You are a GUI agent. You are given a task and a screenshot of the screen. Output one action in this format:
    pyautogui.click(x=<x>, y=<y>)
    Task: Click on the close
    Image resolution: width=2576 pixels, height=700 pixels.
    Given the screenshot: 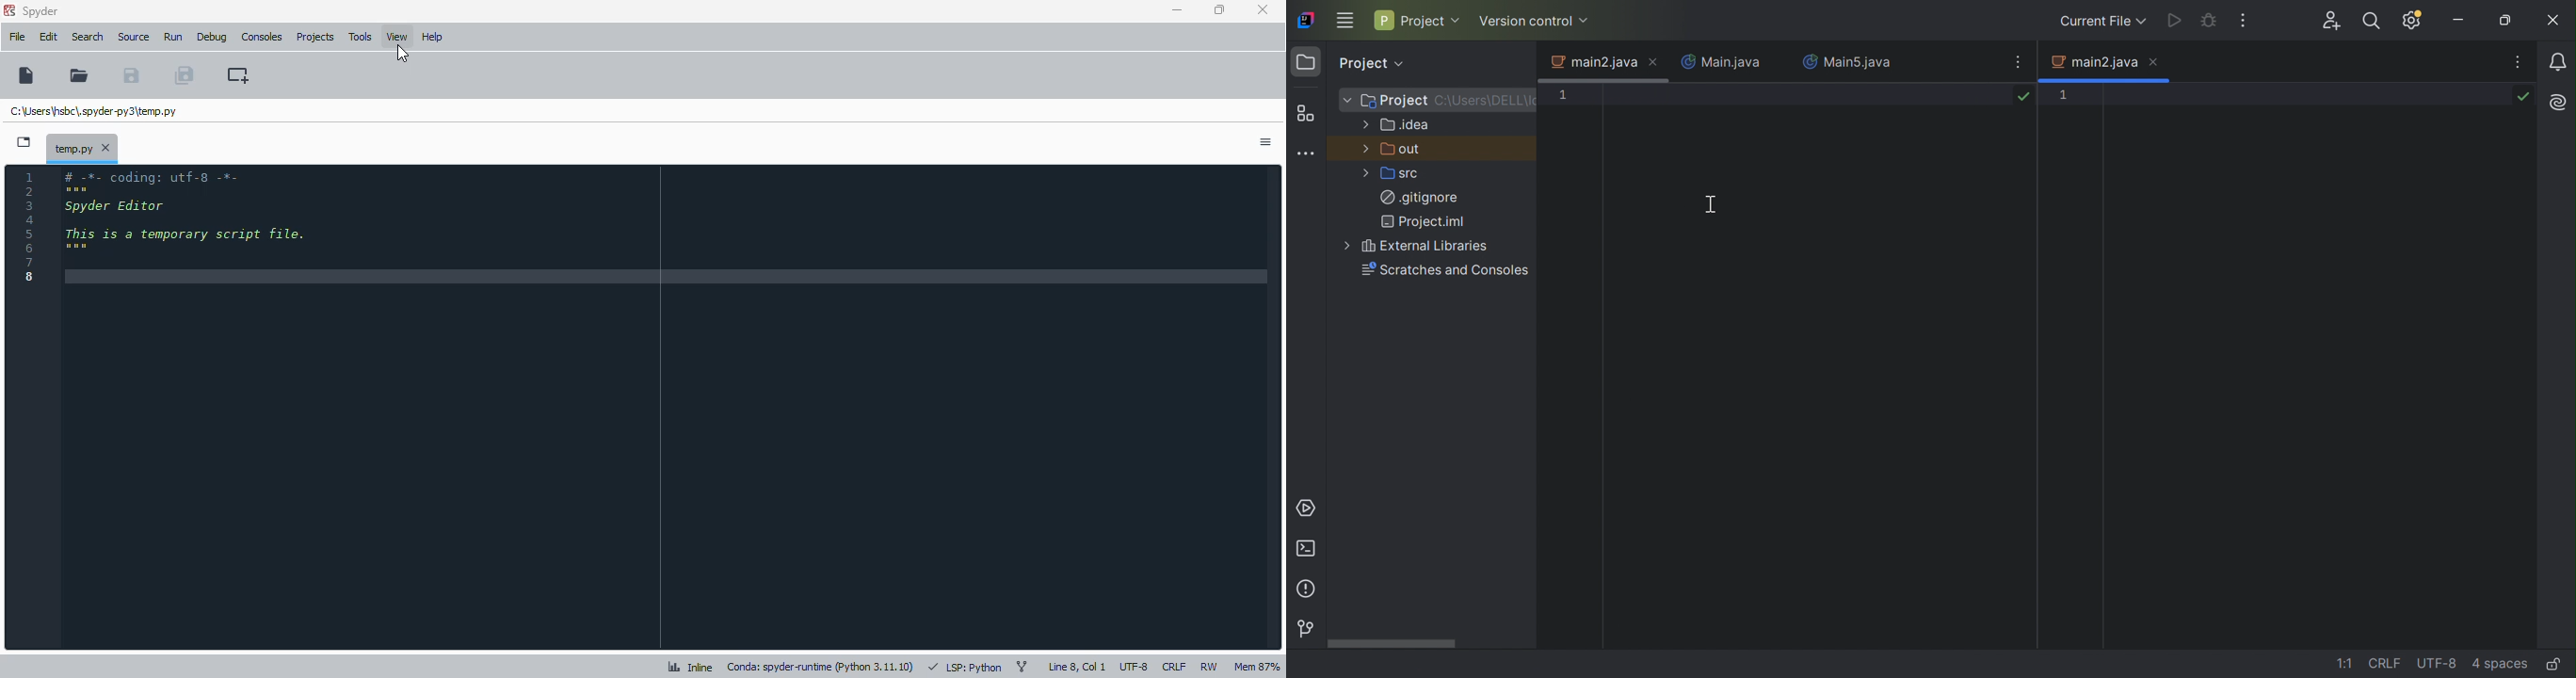 What is the action you would take?
    pyautogui.click(x=1263, y=9)
    